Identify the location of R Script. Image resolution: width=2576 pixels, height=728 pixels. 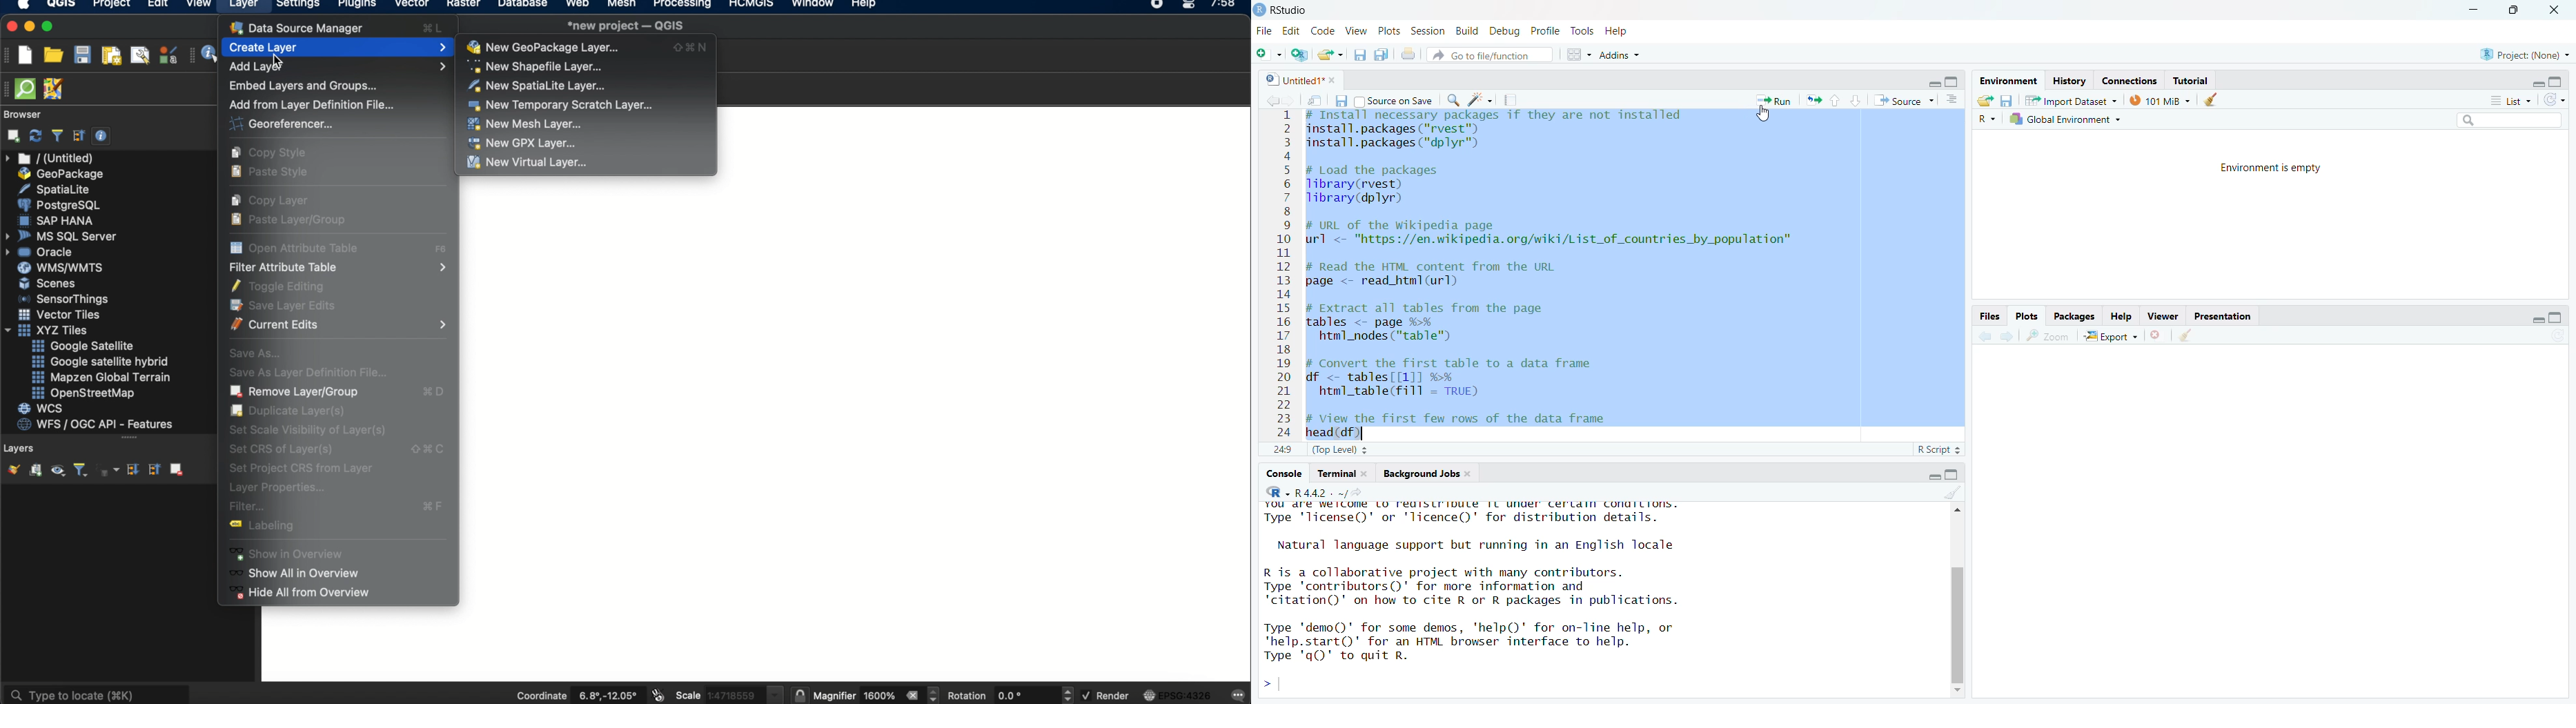
(1940, 449).